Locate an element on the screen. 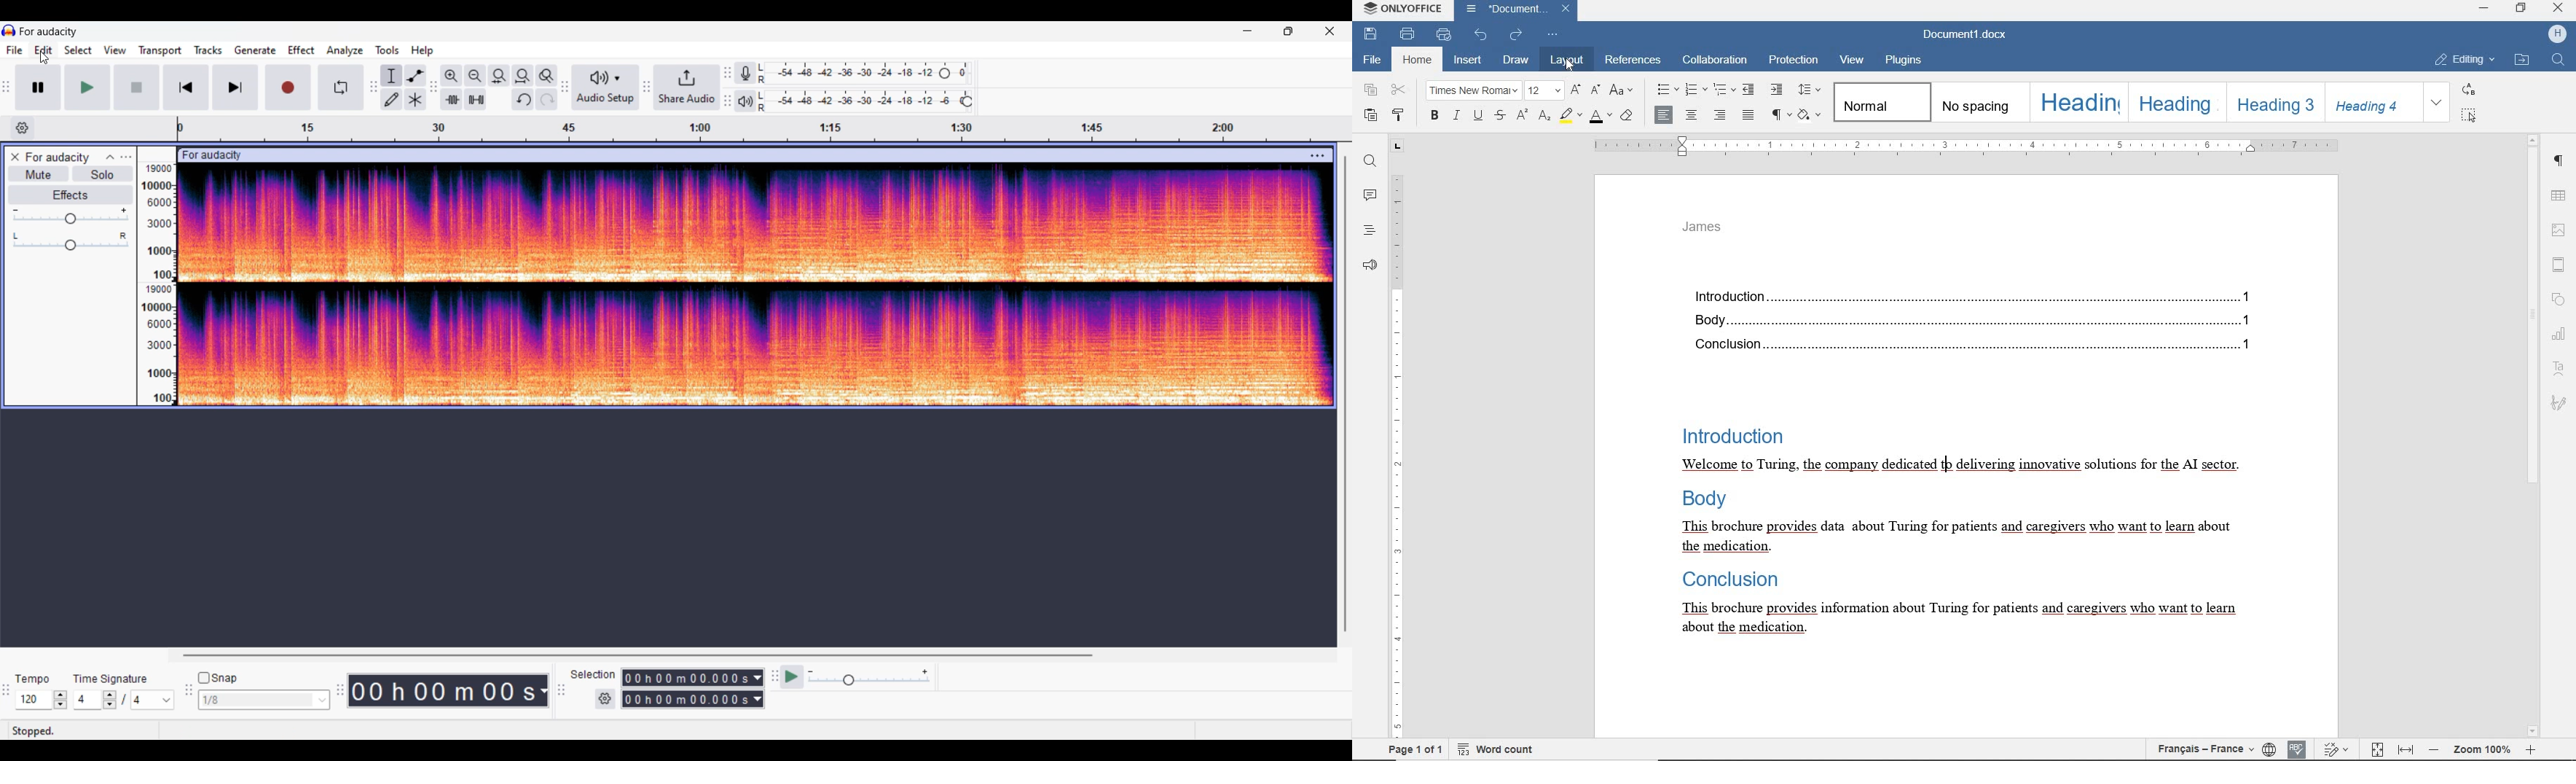 Image resolution: width=2576 pixels, height=784 pixels. Show in smaller tab is located at coordinates (1288, 31).